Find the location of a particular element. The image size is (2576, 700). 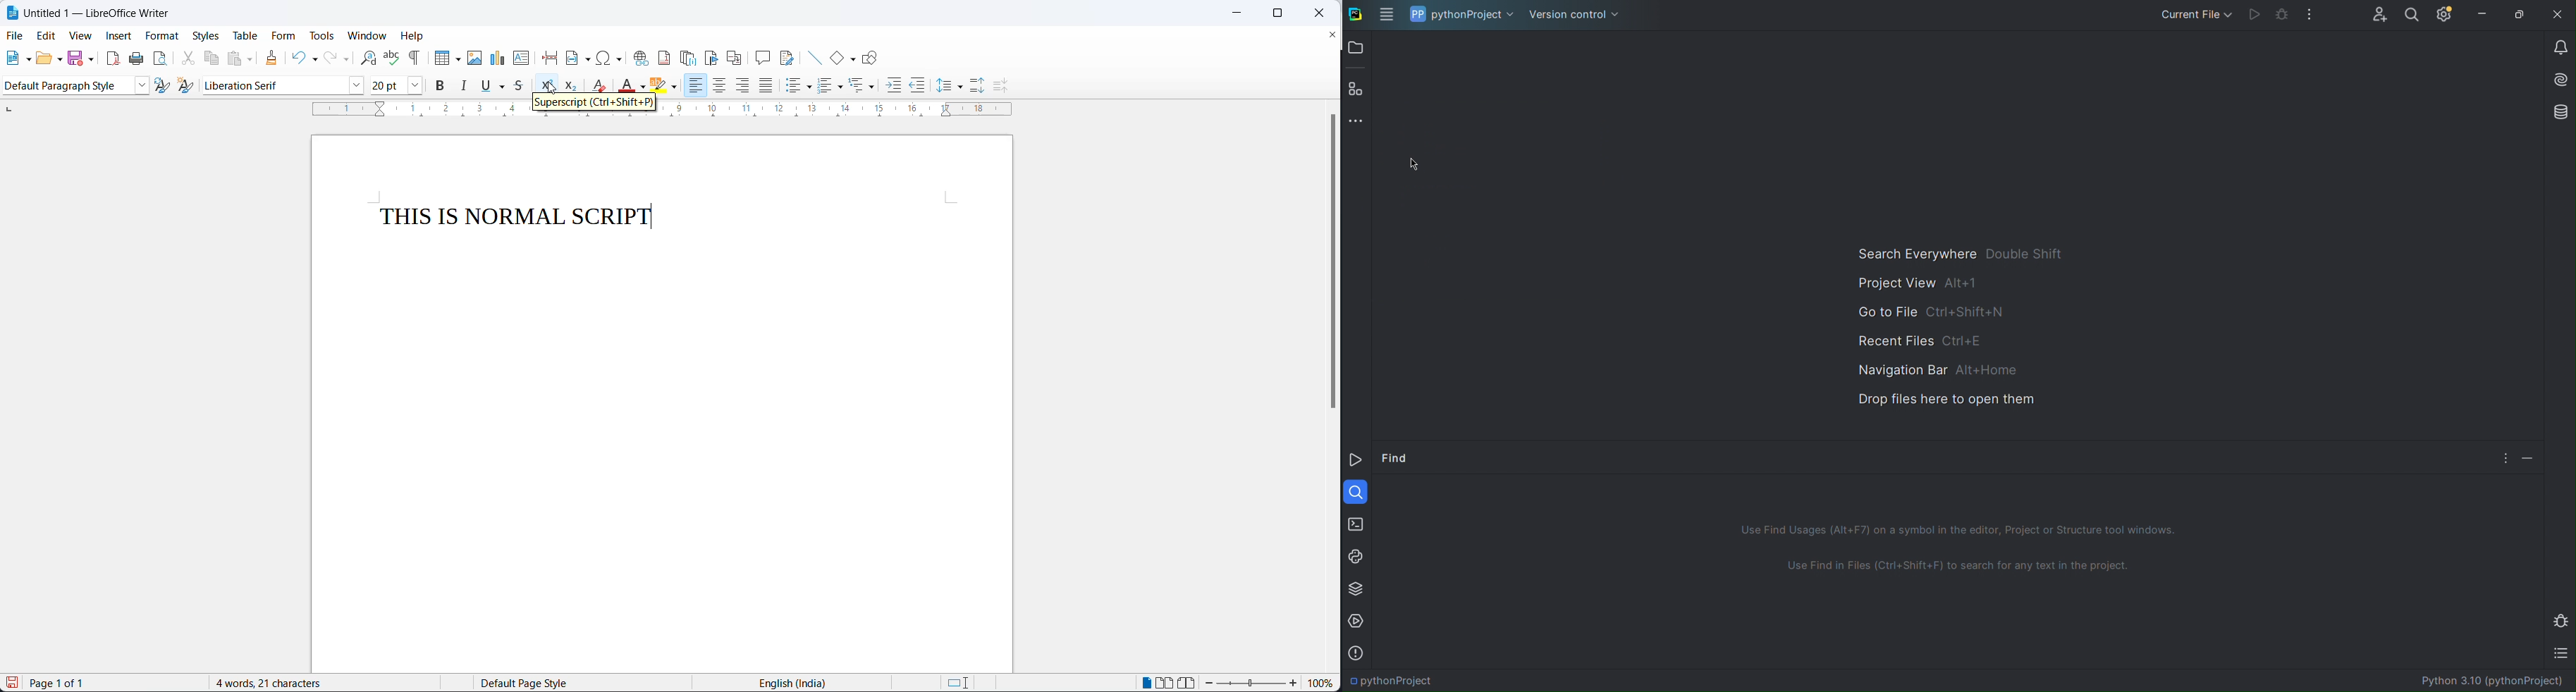

Python Console is located at coordinates (1358, 556).